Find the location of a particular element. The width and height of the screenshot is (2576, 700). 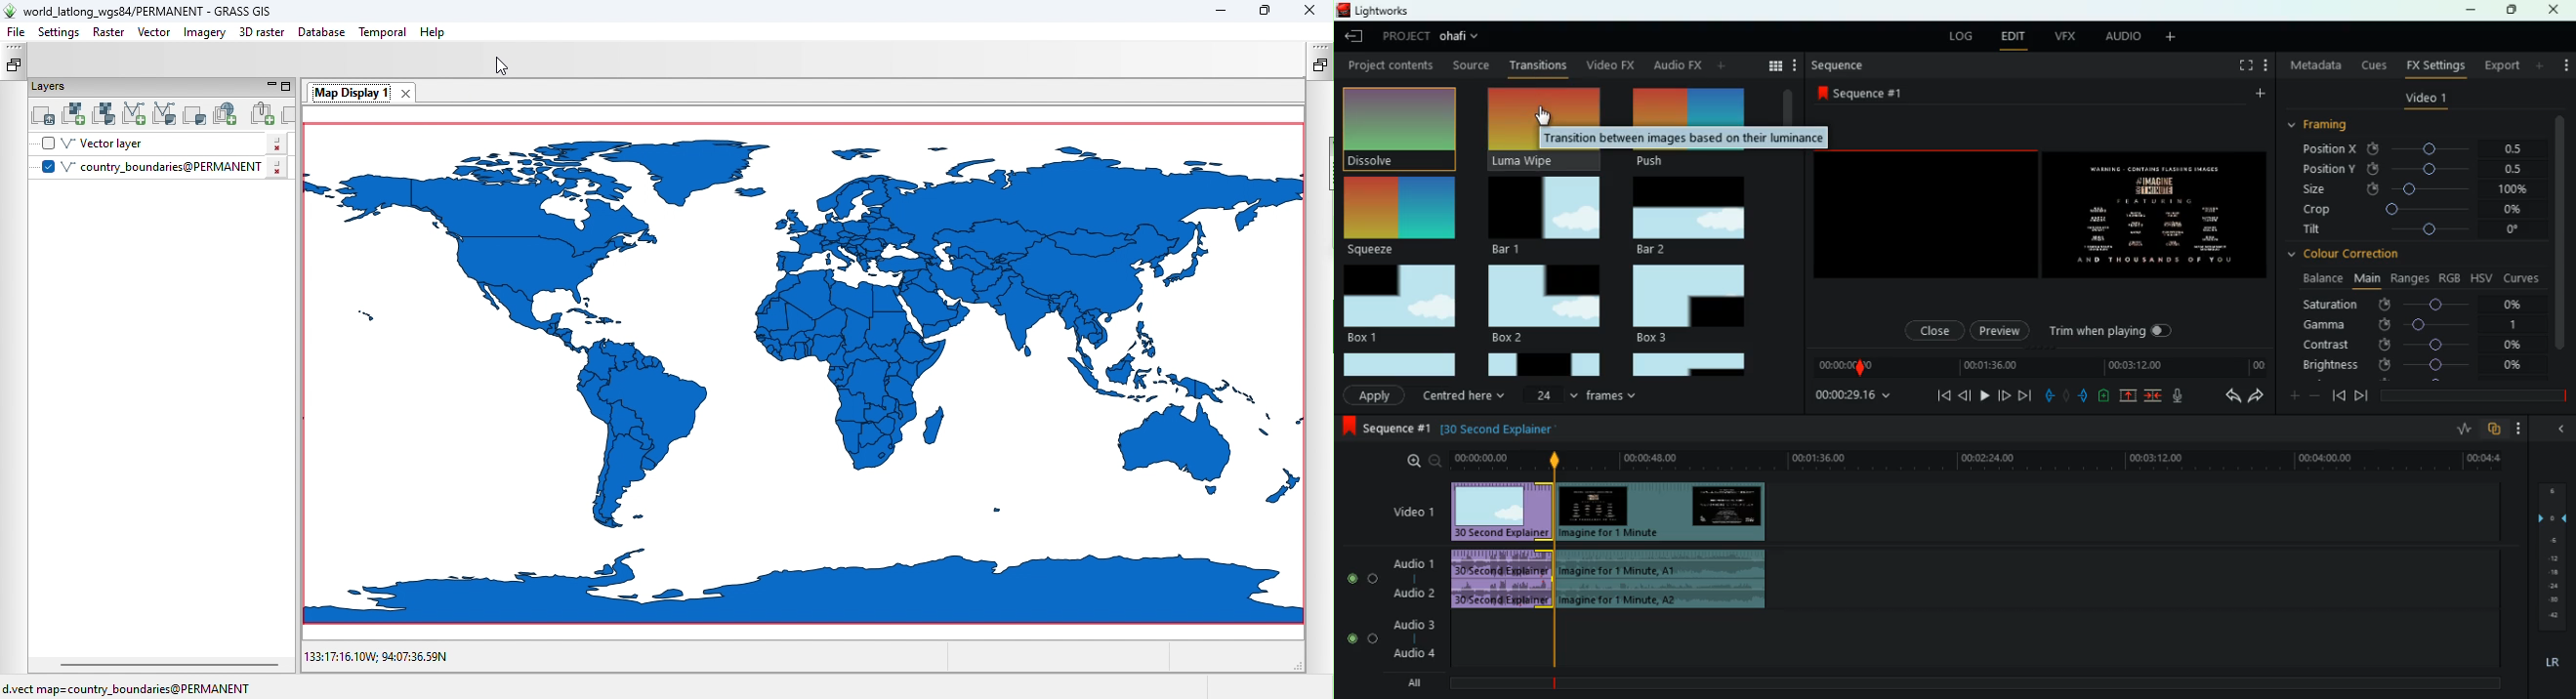

full screen is located at coordinates (2247, 67).